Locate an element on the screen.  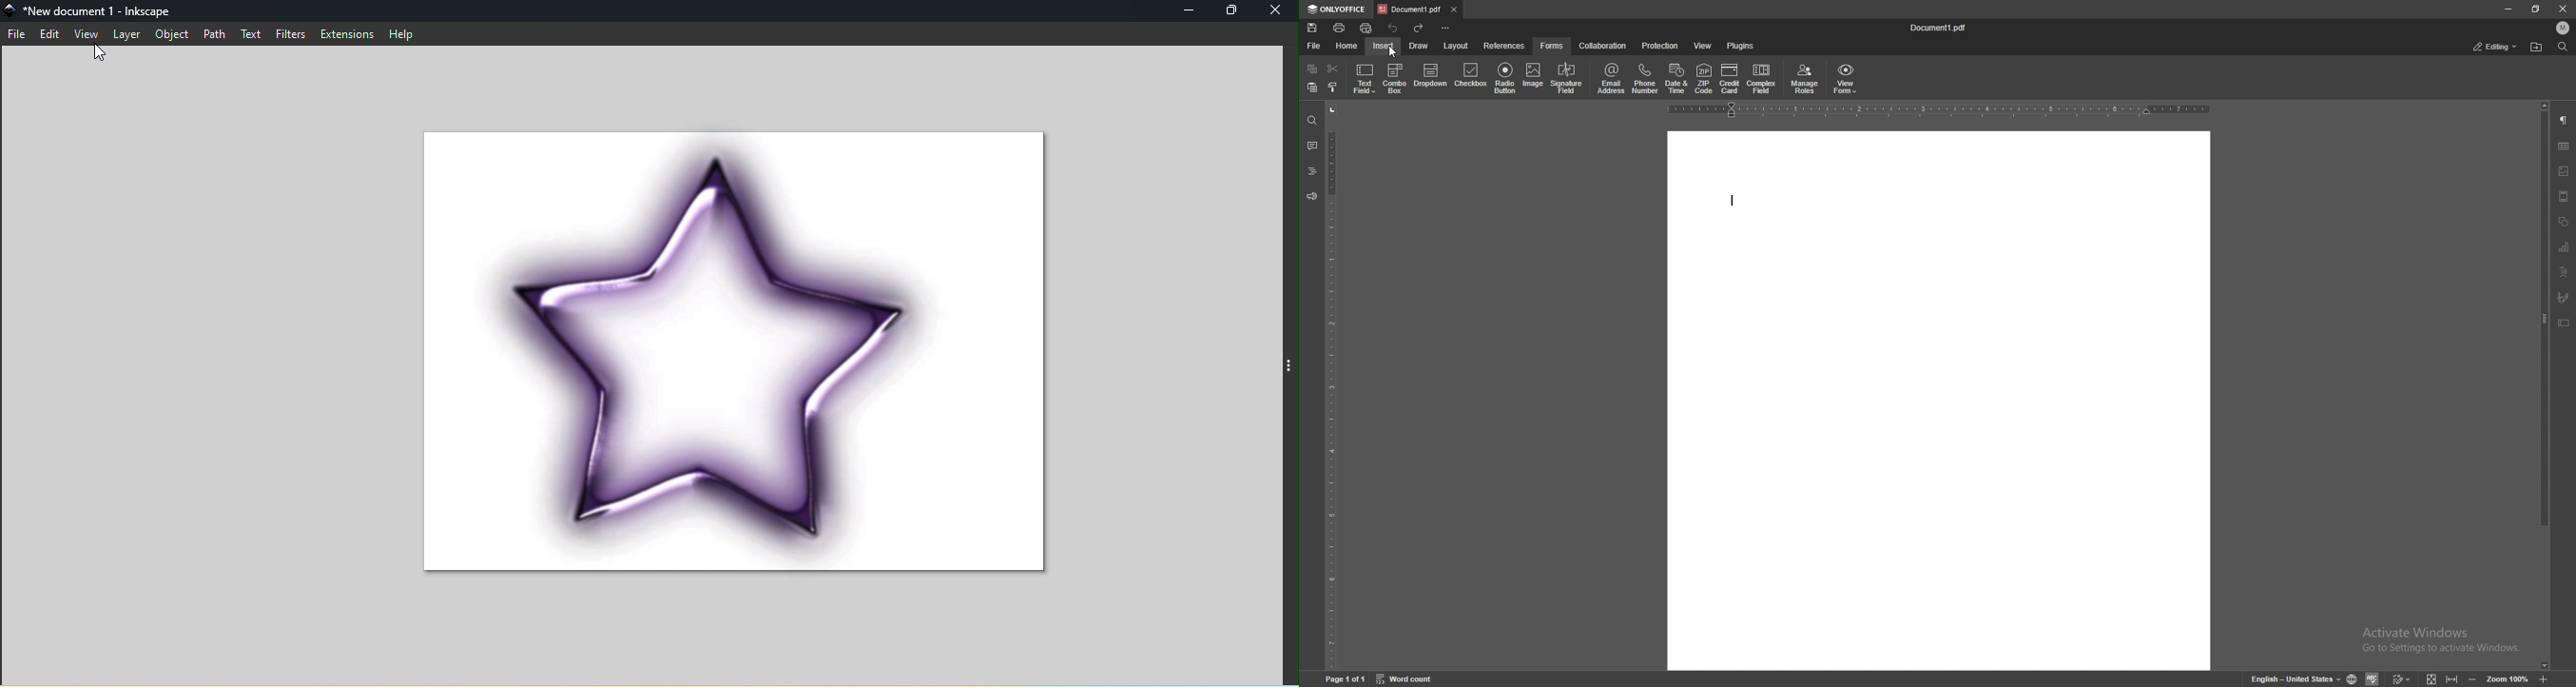
Text is located at coordinates (248, 32).